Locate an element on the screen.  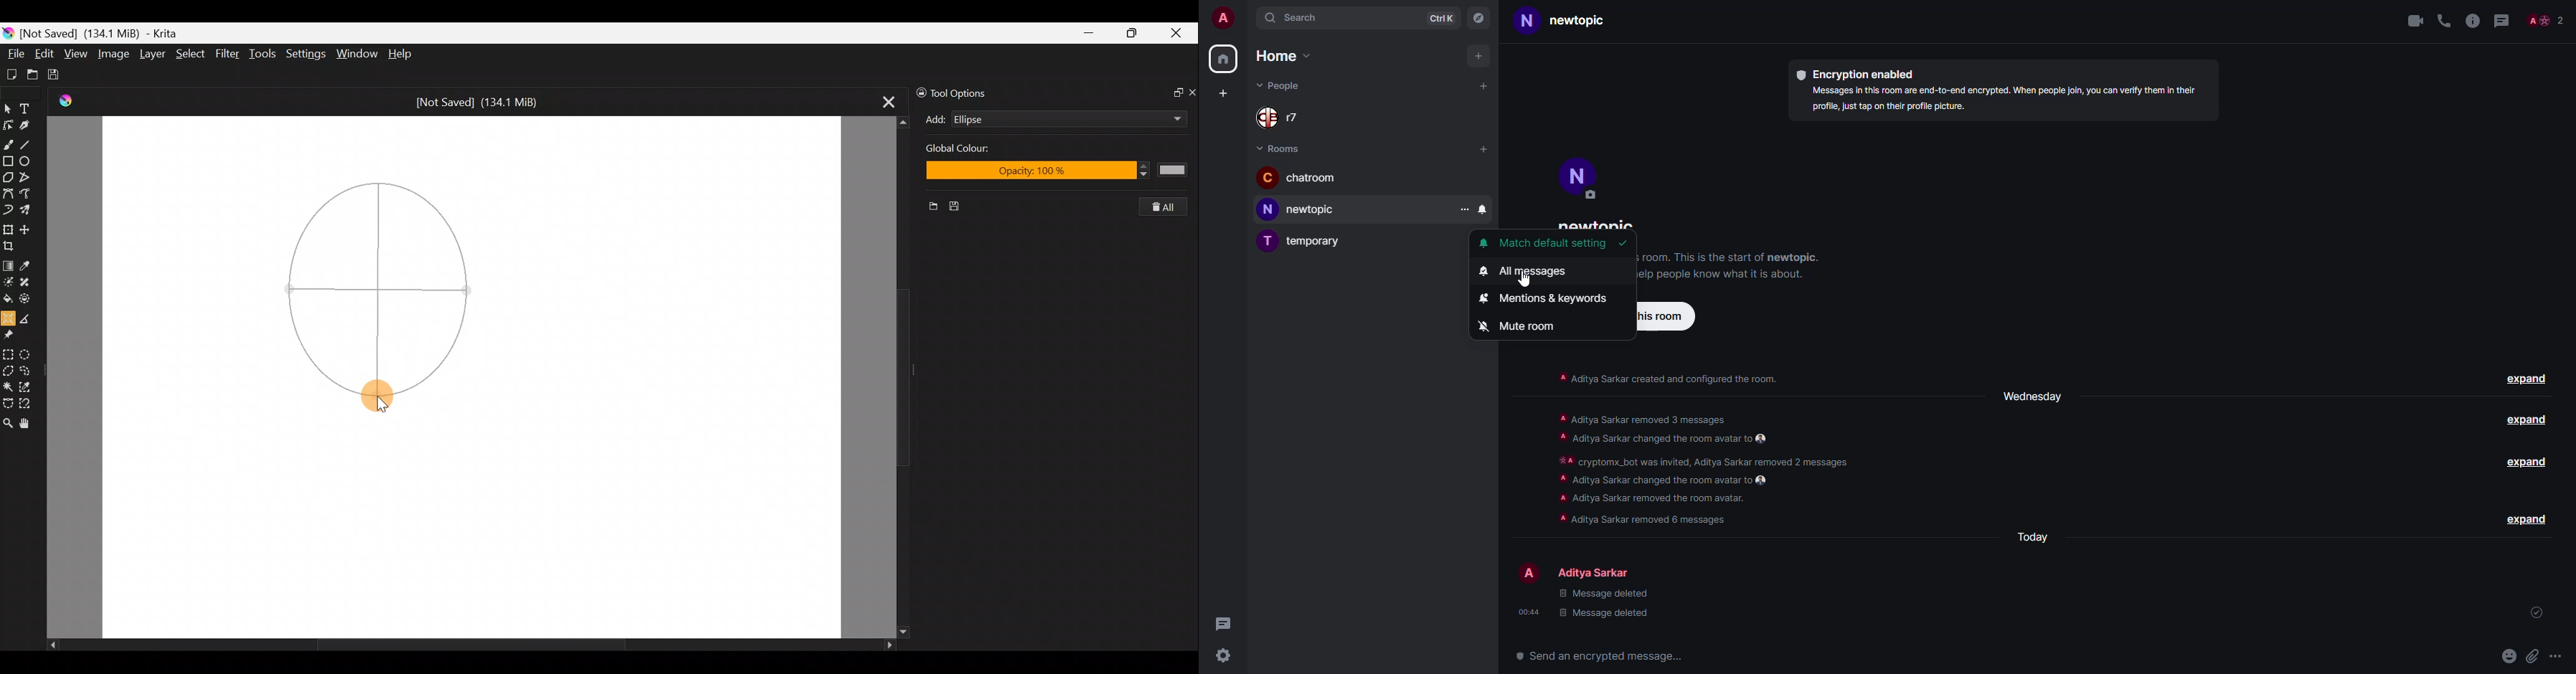
Fill a contiguous area of color with color is located at coordinates (7, 299).